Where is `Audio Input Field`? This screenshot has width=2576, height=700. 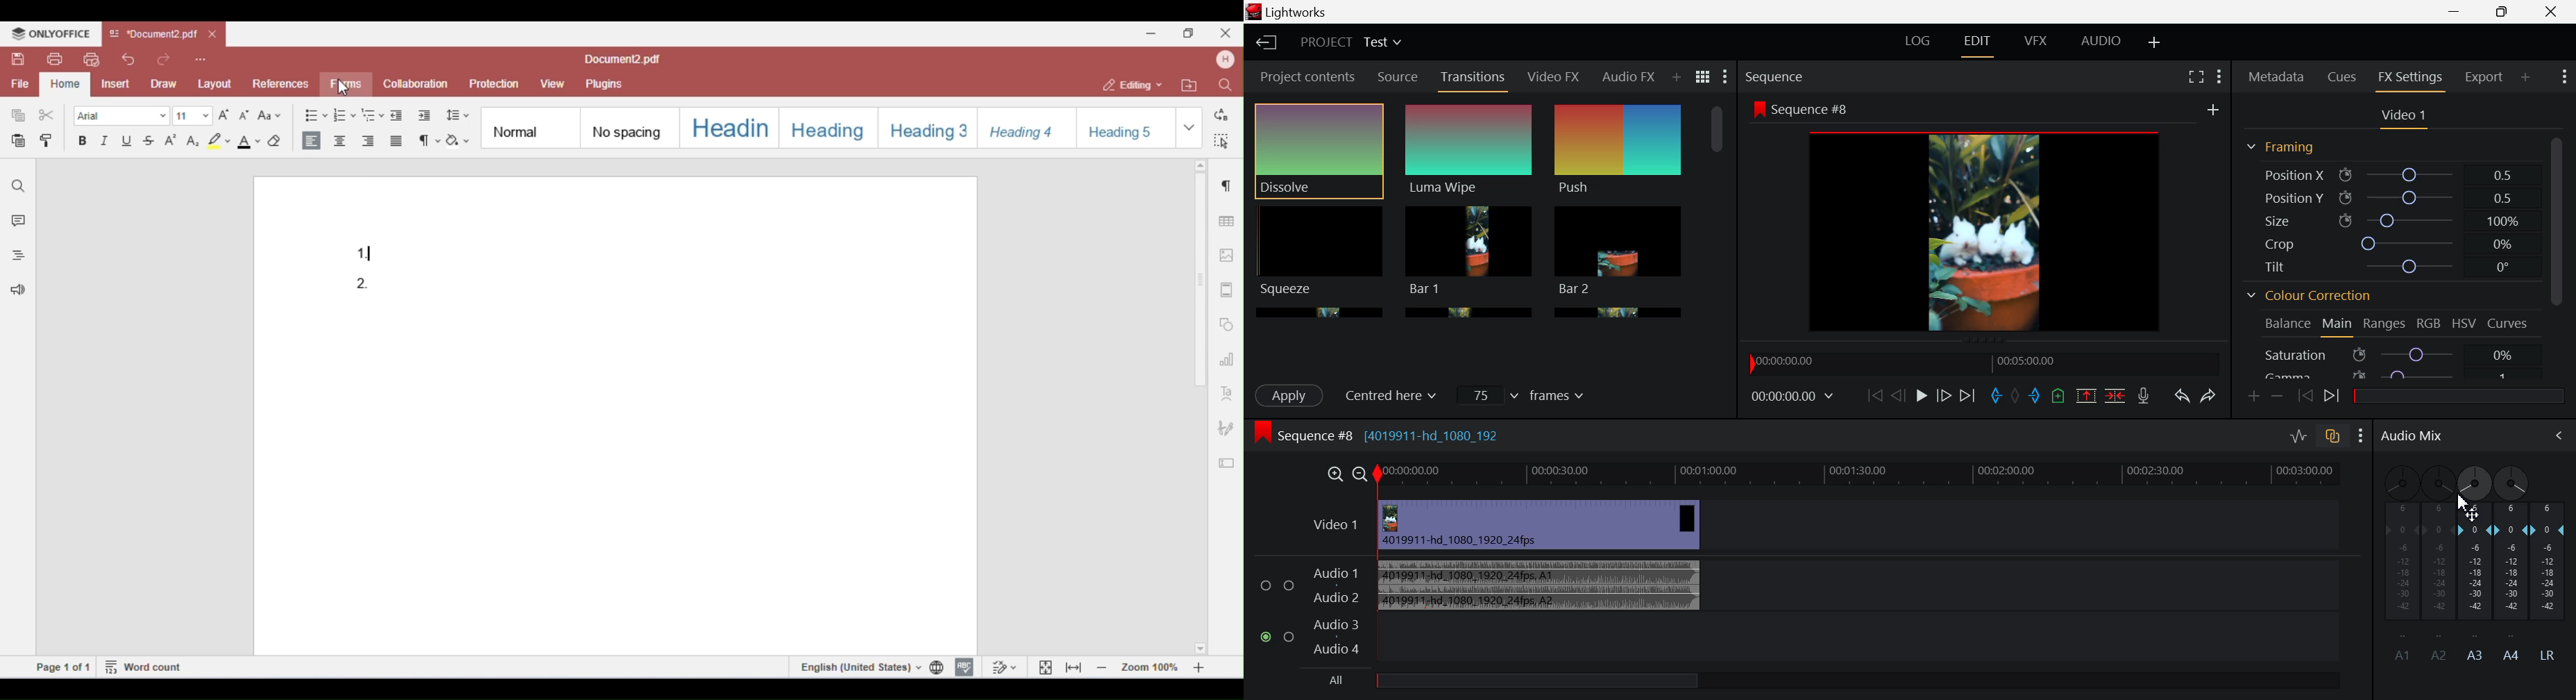
Audio Input Field is located at coordinates (1810, 608).